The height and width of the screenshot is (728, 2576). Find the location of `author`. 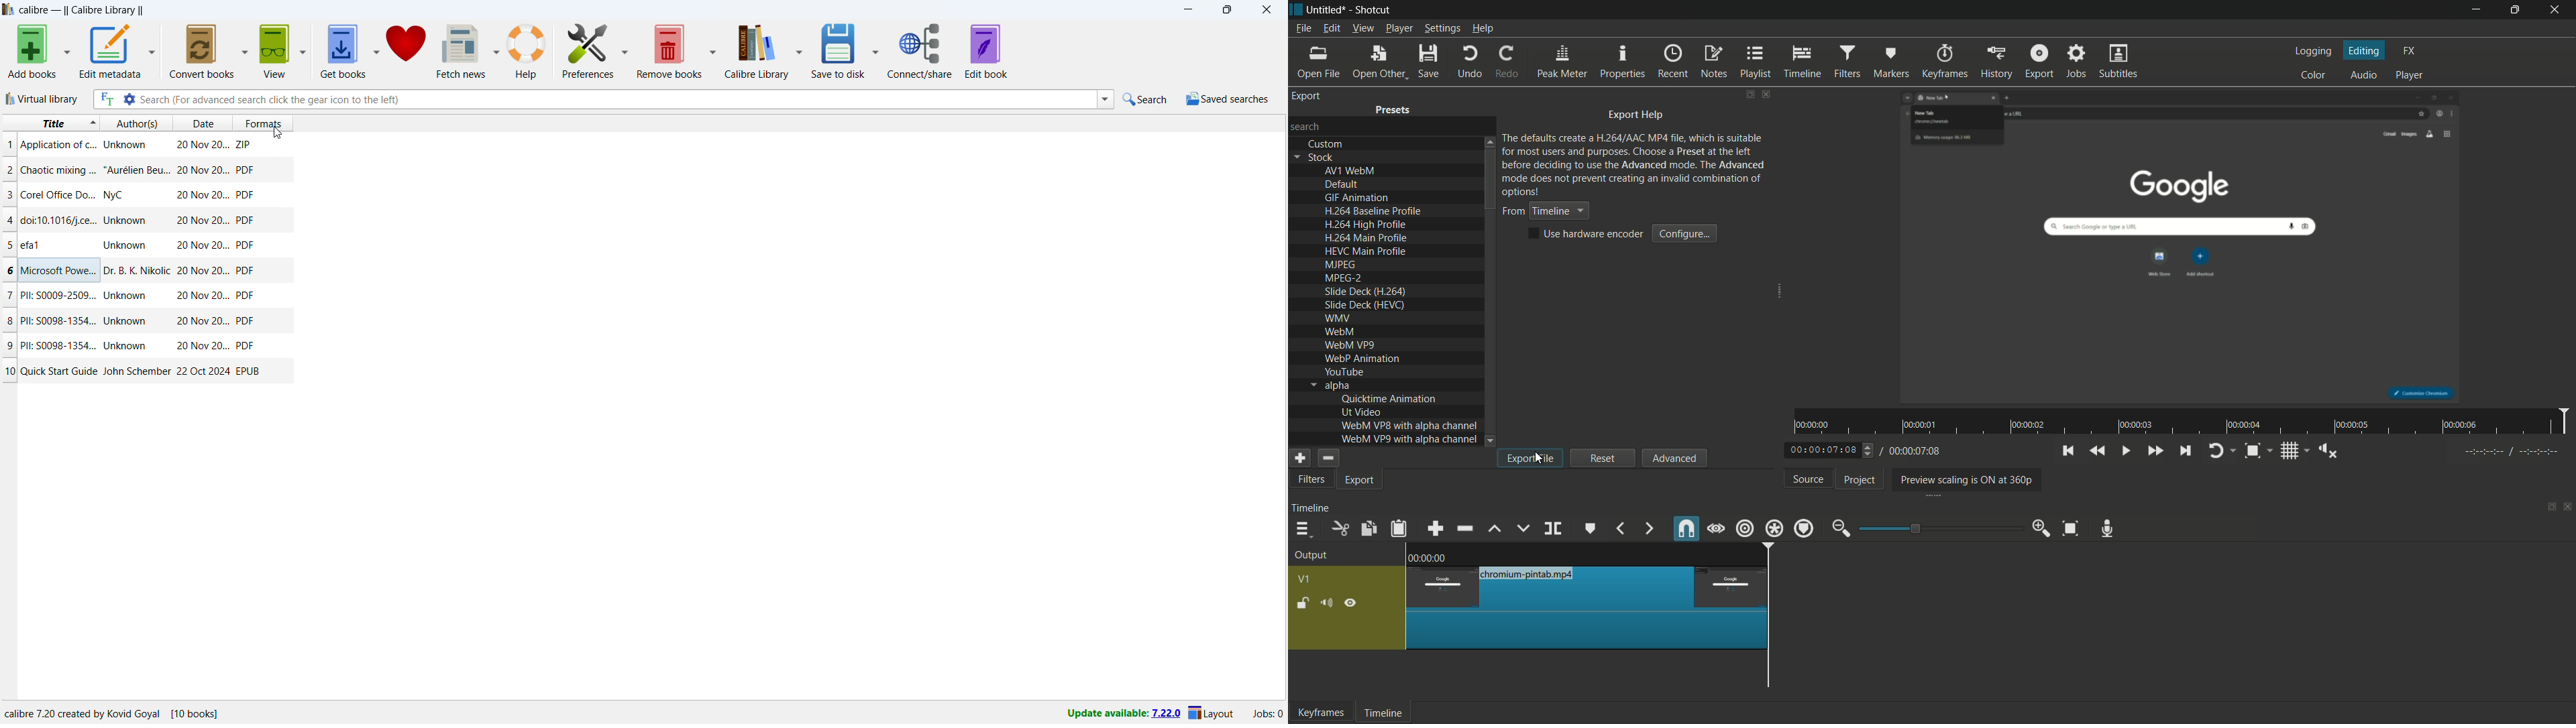

author is located at coordinates (128, 219).